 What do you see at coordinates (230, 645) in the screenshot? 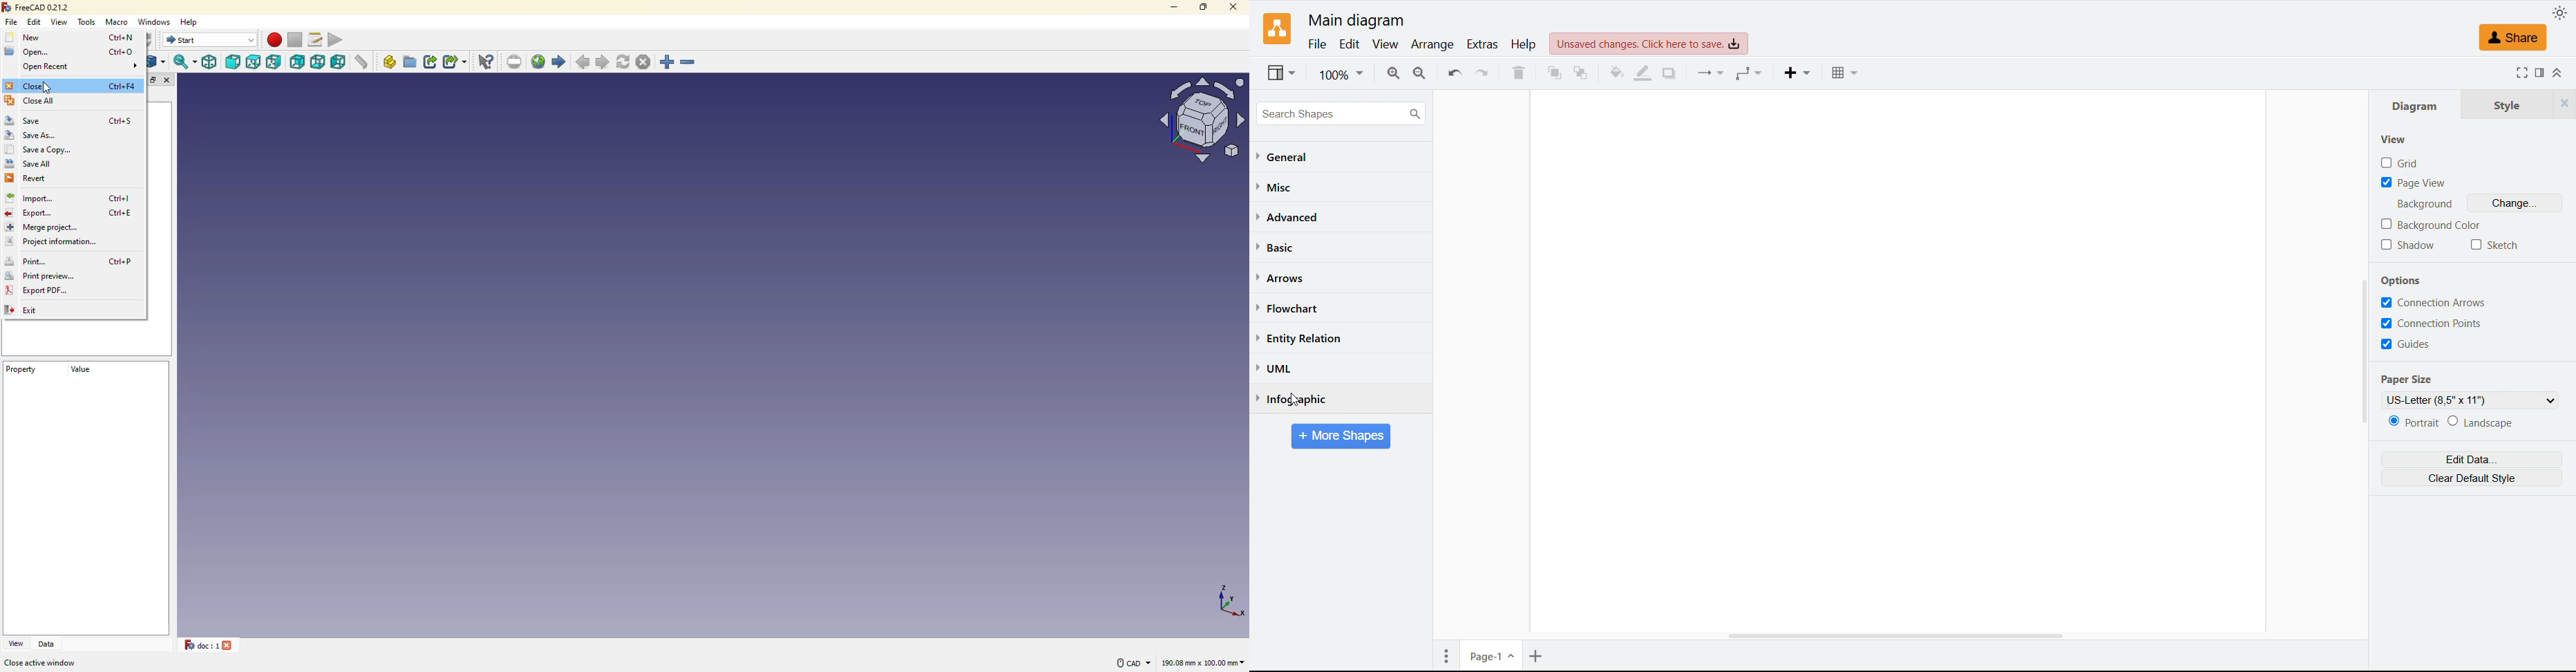
I see `close tab` at bounding box center [230, 645].